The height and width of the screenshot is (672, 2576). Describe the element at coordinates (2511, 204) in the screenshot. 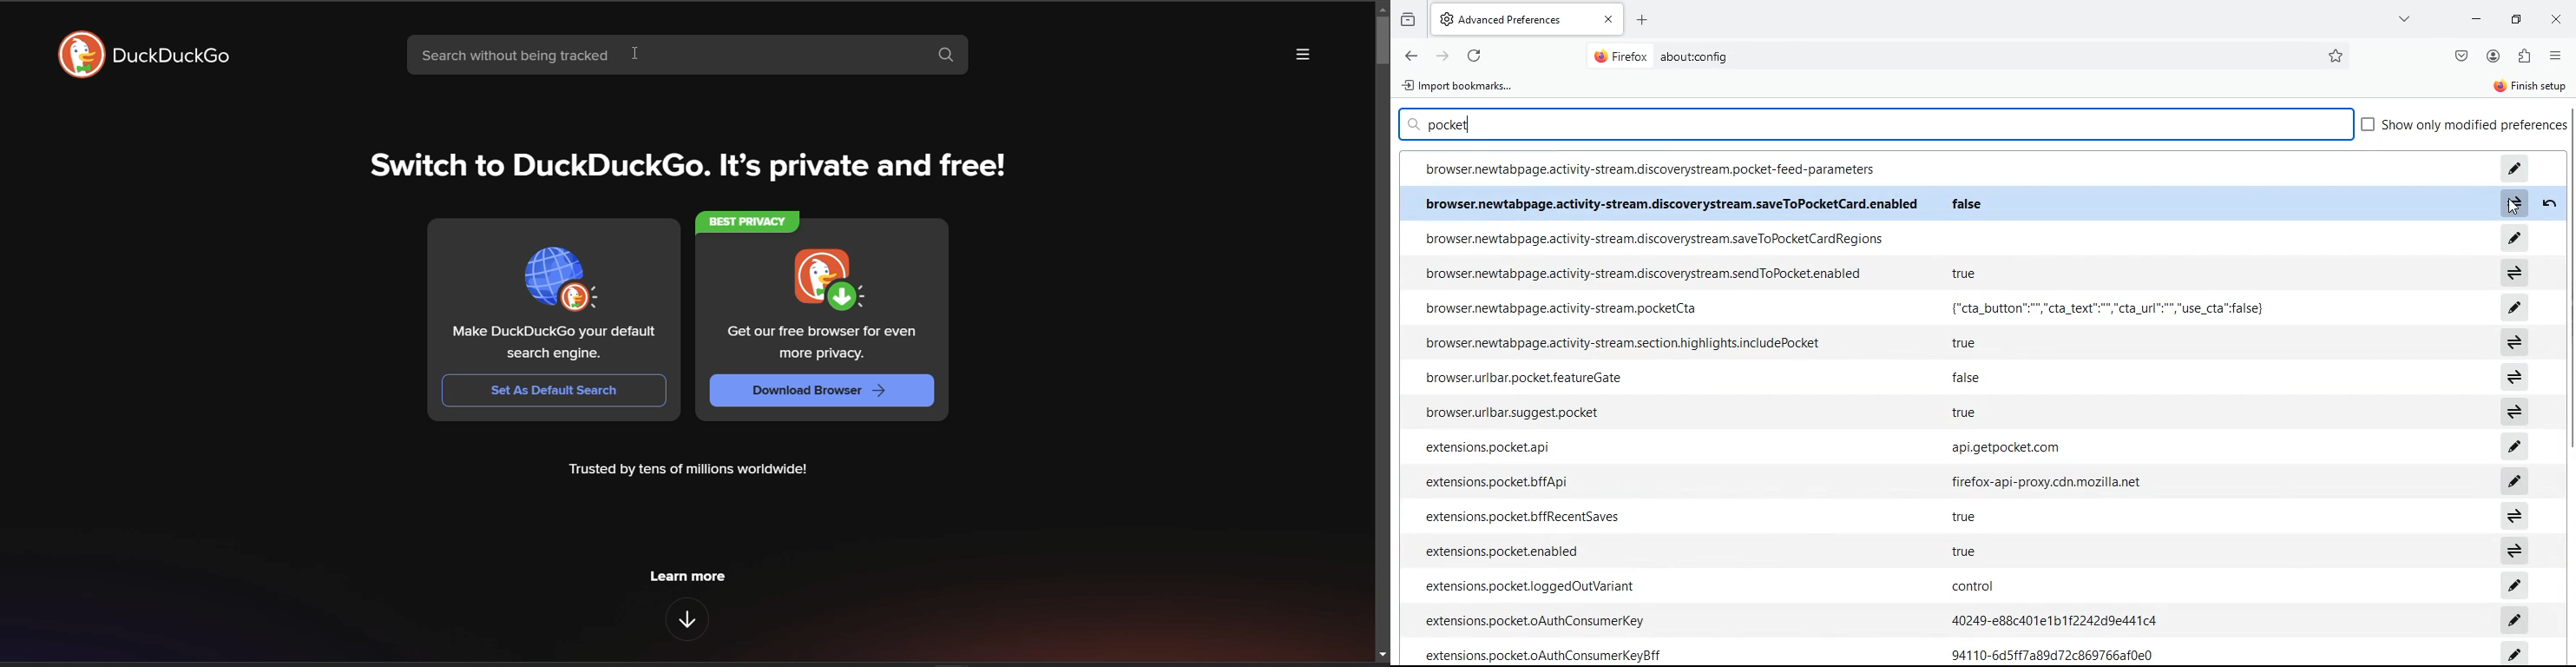

I see `switch` at that location.